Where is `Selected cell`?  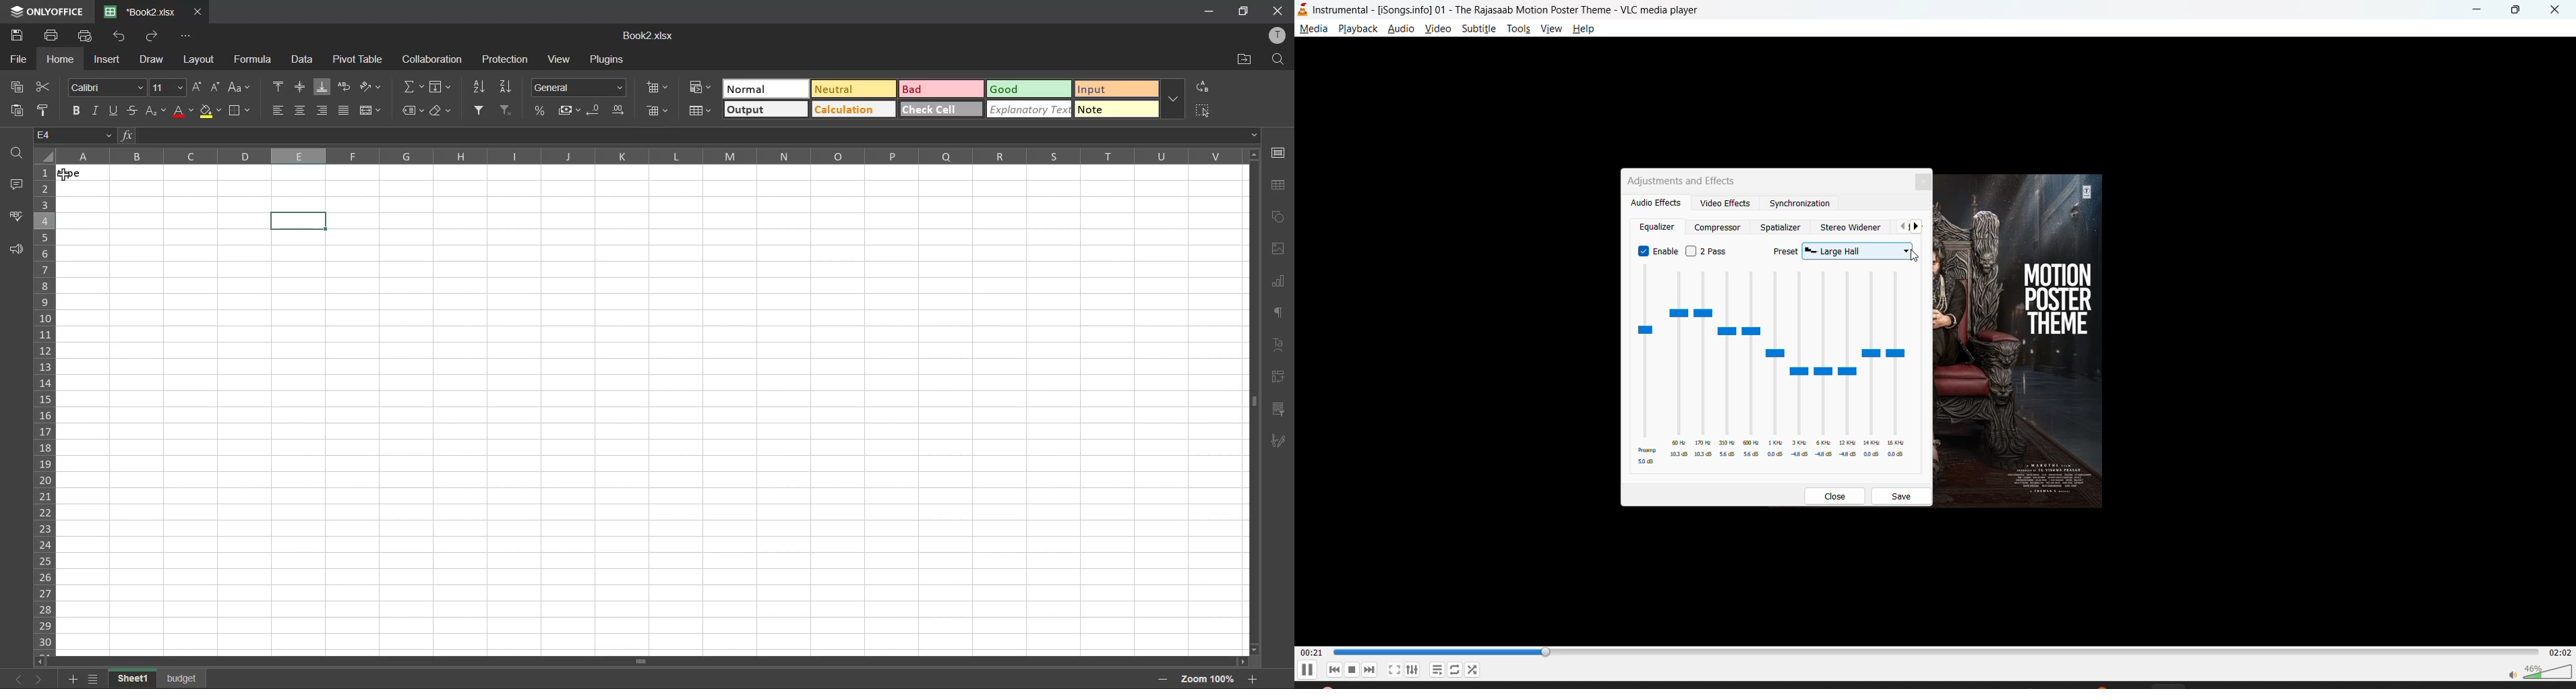 Selected cell is located at coordinates (299, 220).